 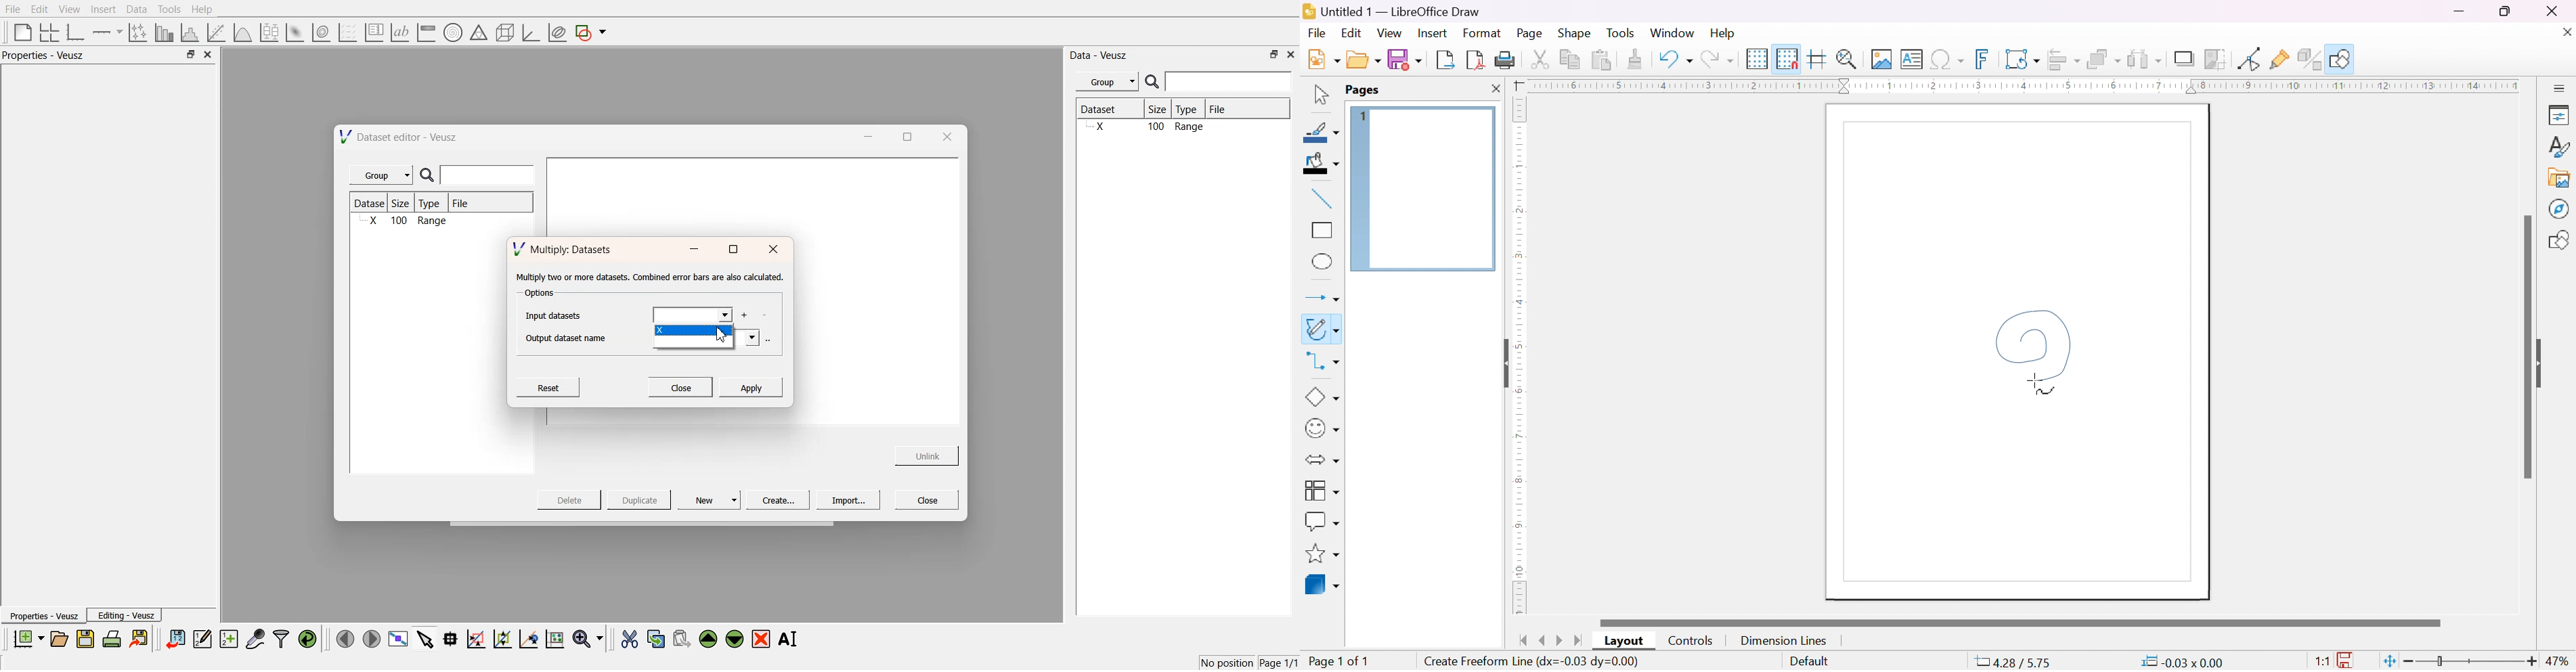 What do you see at coordinates (2391, 661) in the screenshot?
I see `fit page to current window` at bounding box center [2391, 661].